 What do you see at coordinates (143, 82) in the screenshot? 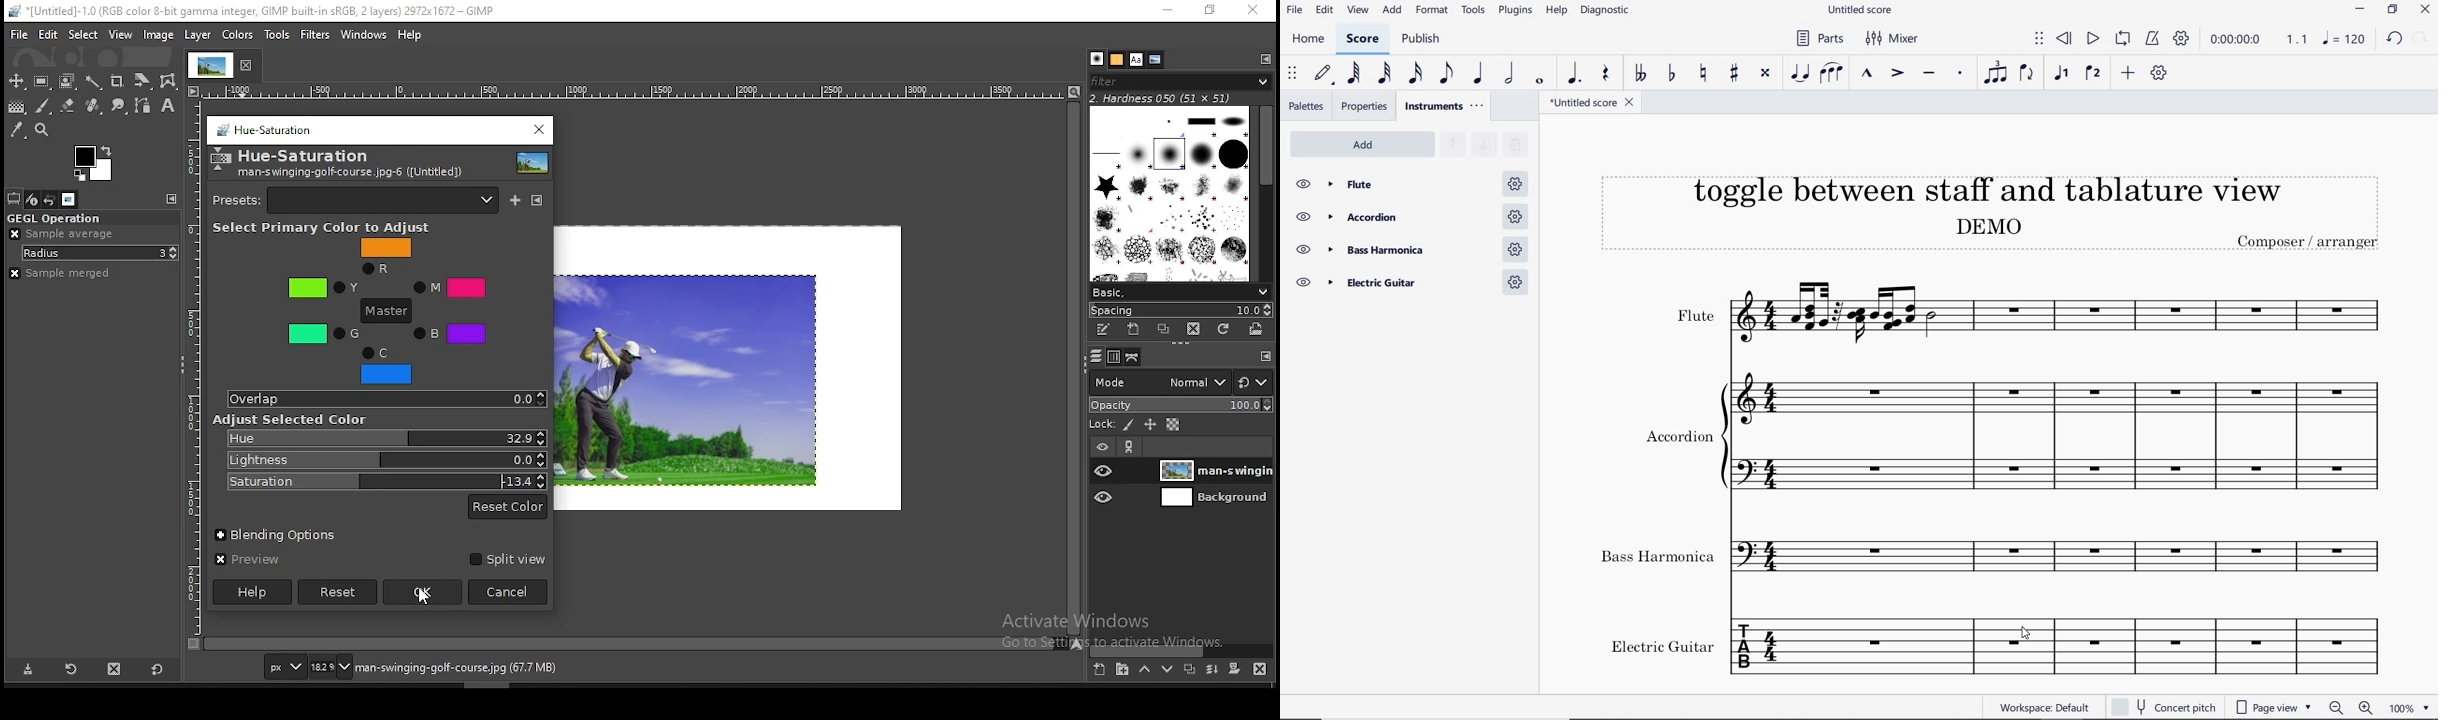
I see `crop tool` at bounding box center [143, 82].